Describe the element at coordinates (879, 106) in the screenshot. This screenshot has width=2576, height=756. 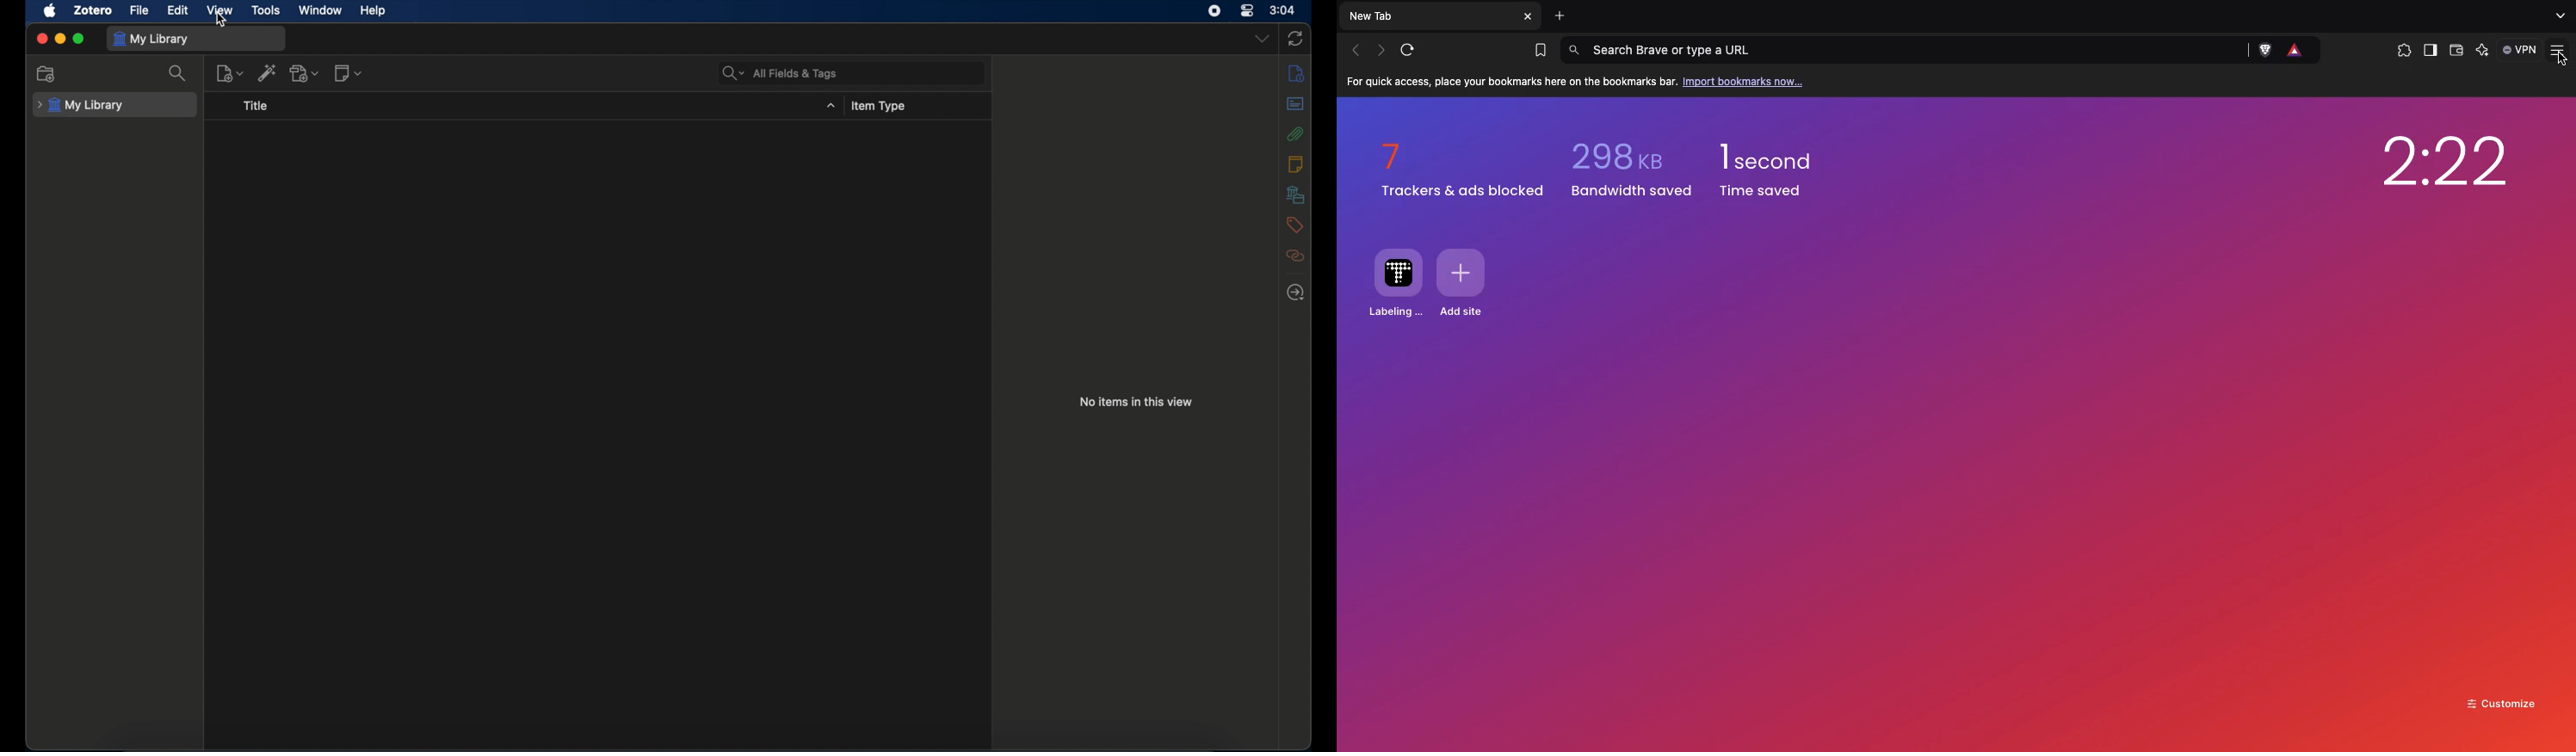
I see `items type` at that location.